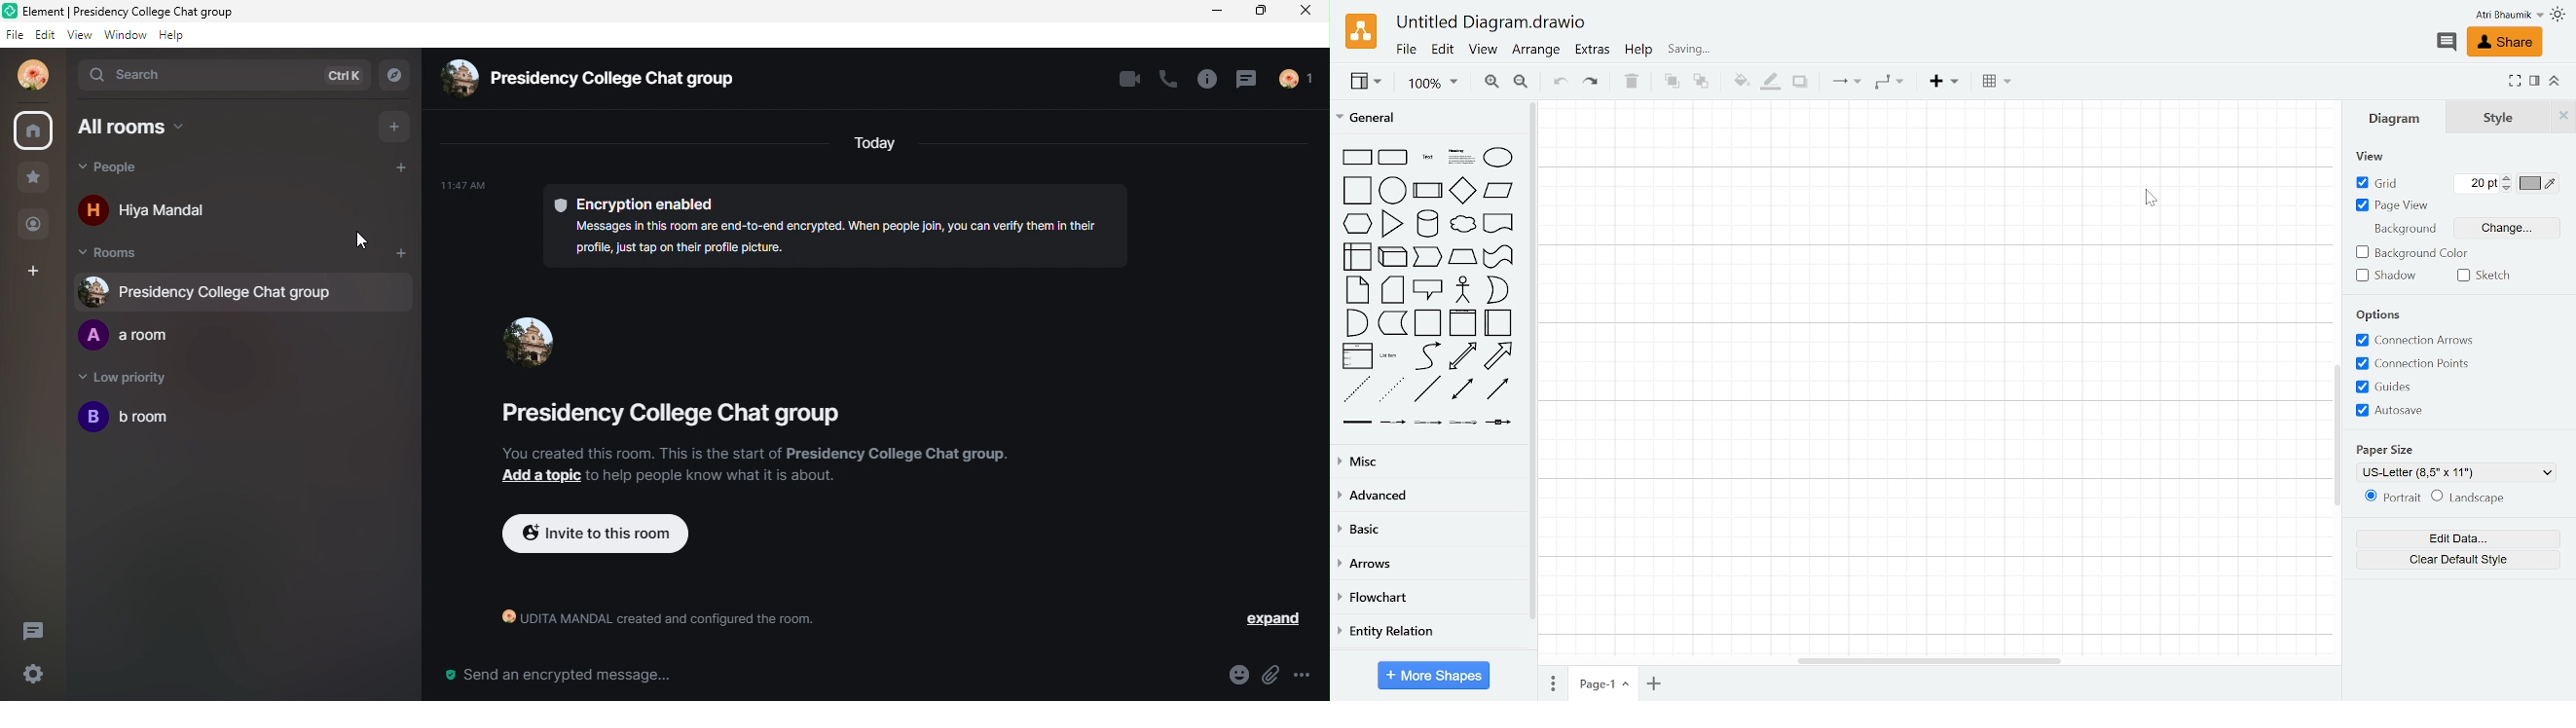 The height and width of the screenshot is (728, 2576). I want to click on threads, so click(40, 629).